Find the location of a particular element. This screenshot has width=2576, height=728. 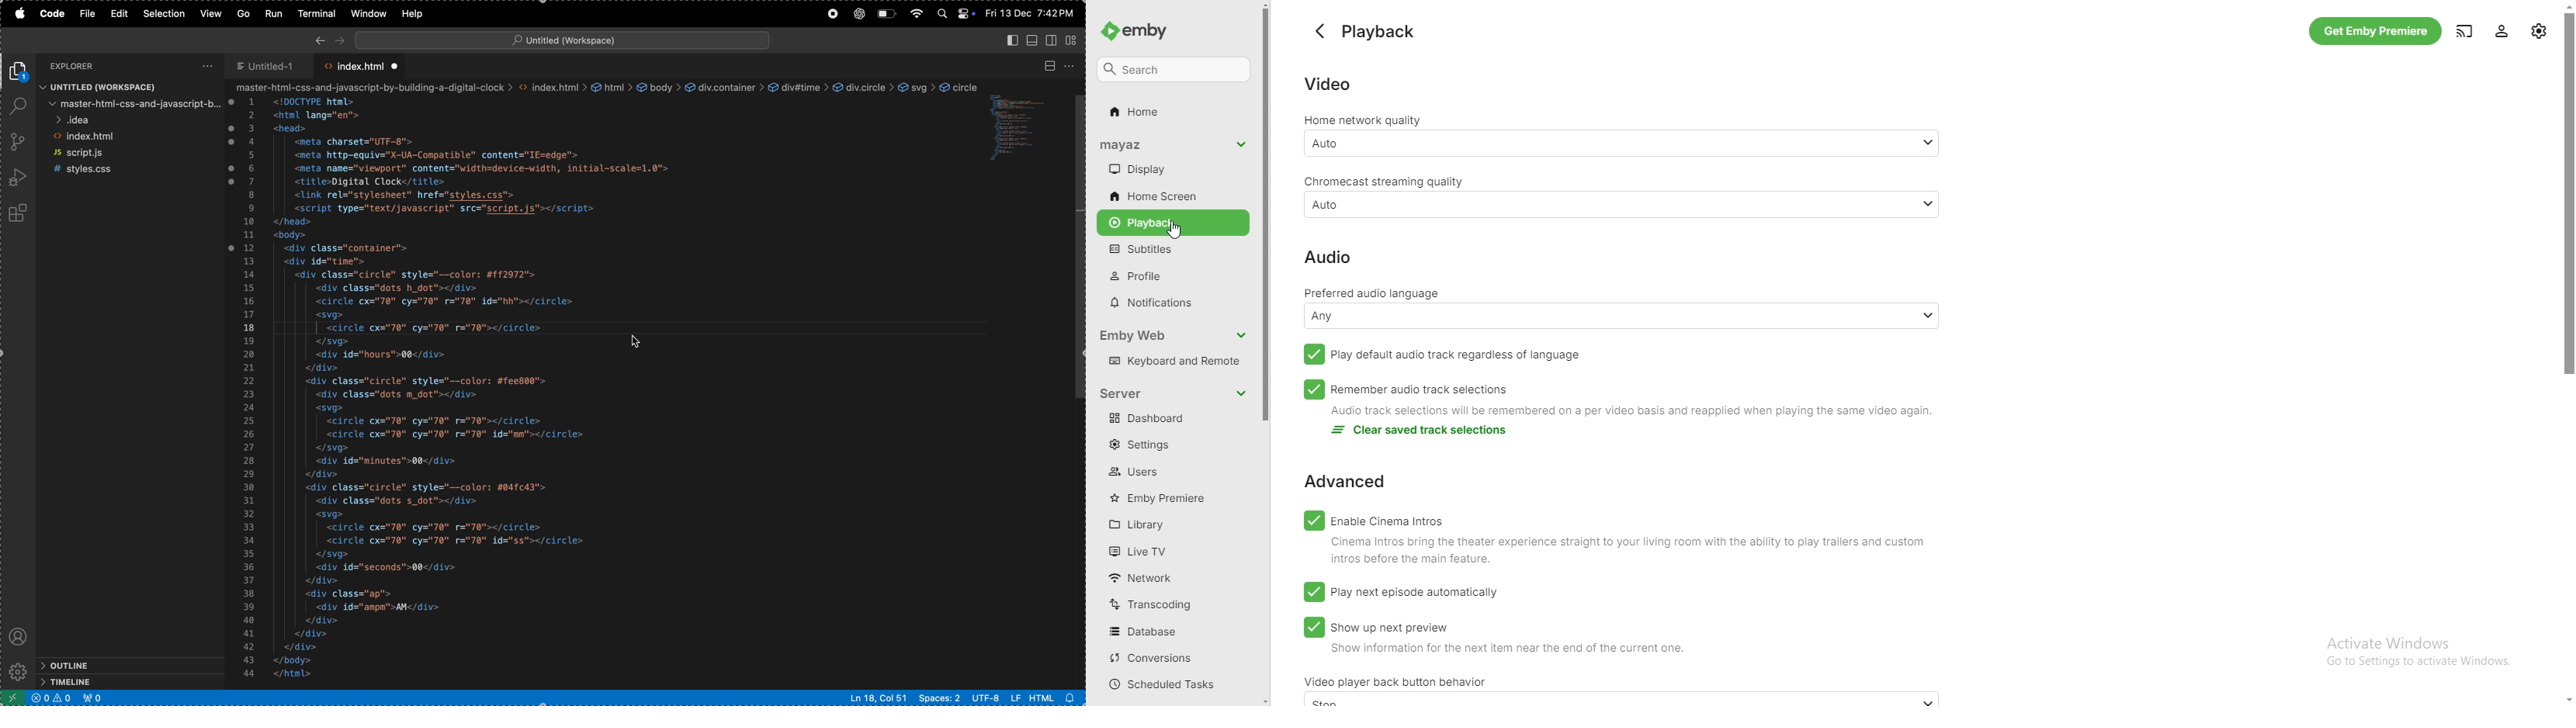

split editor right is located at coordinates (1049, 66).